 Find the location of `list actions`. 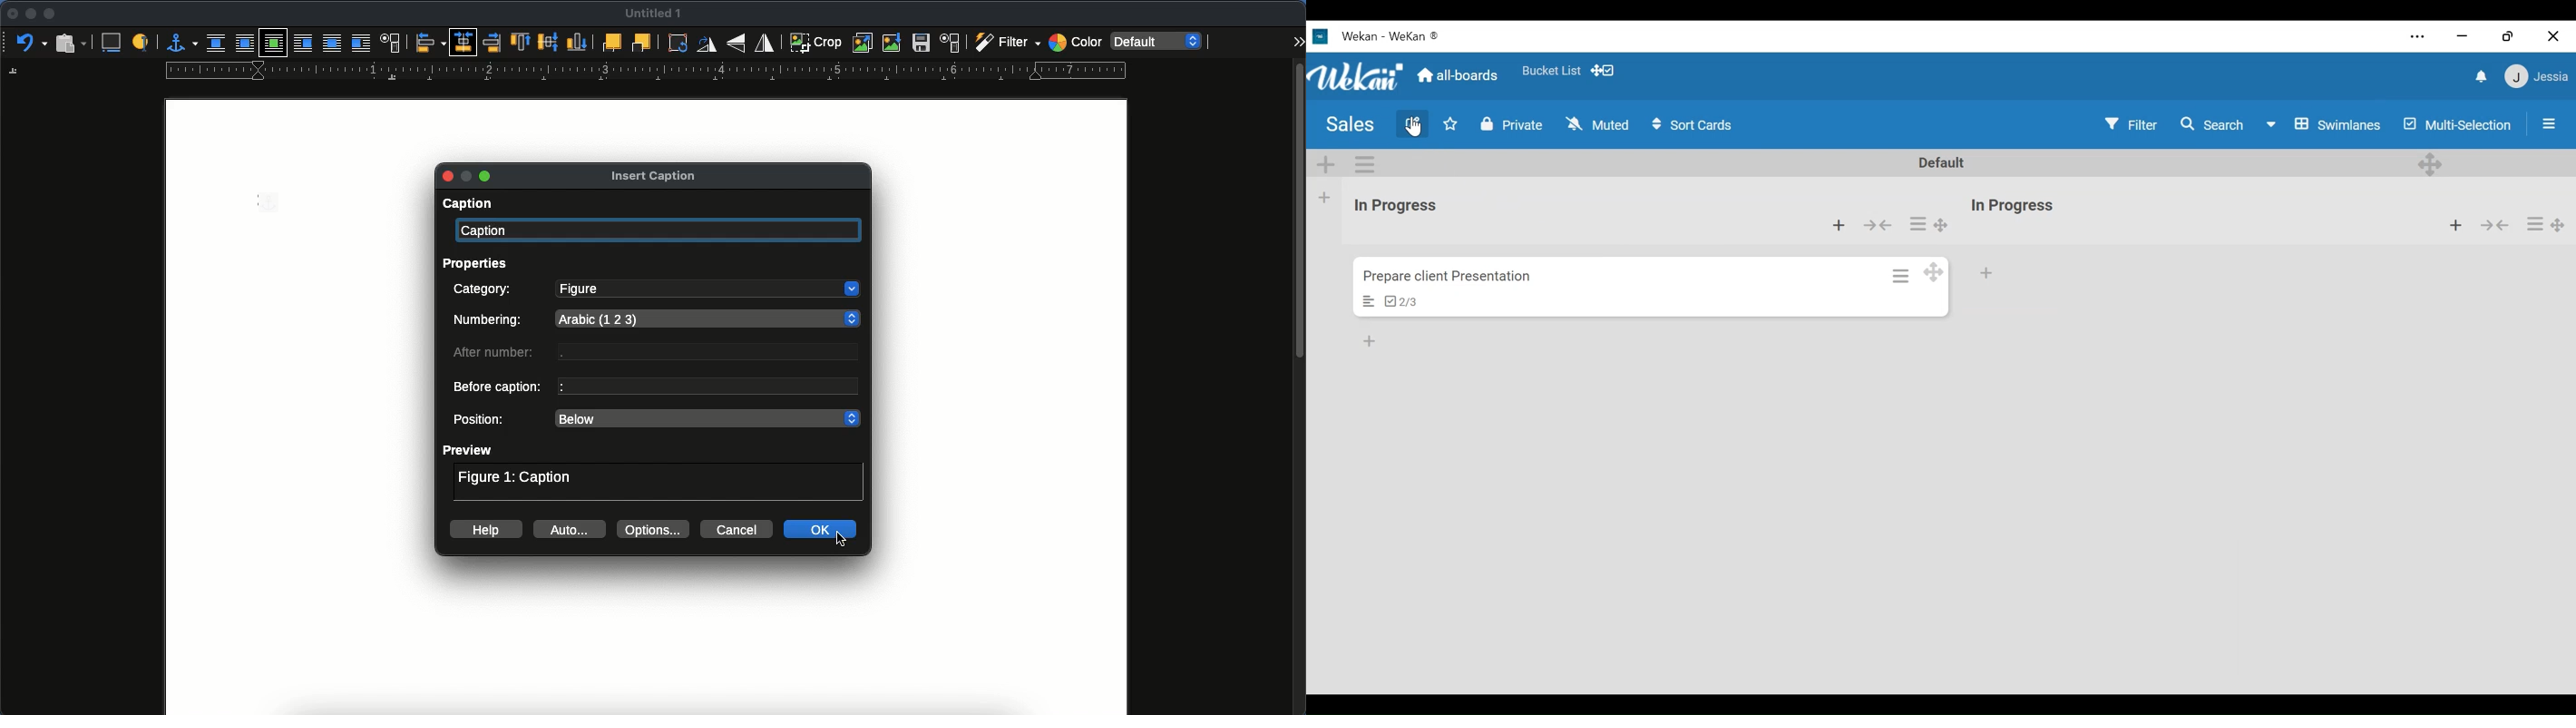

list actions is located at coordinates (2536, 224).